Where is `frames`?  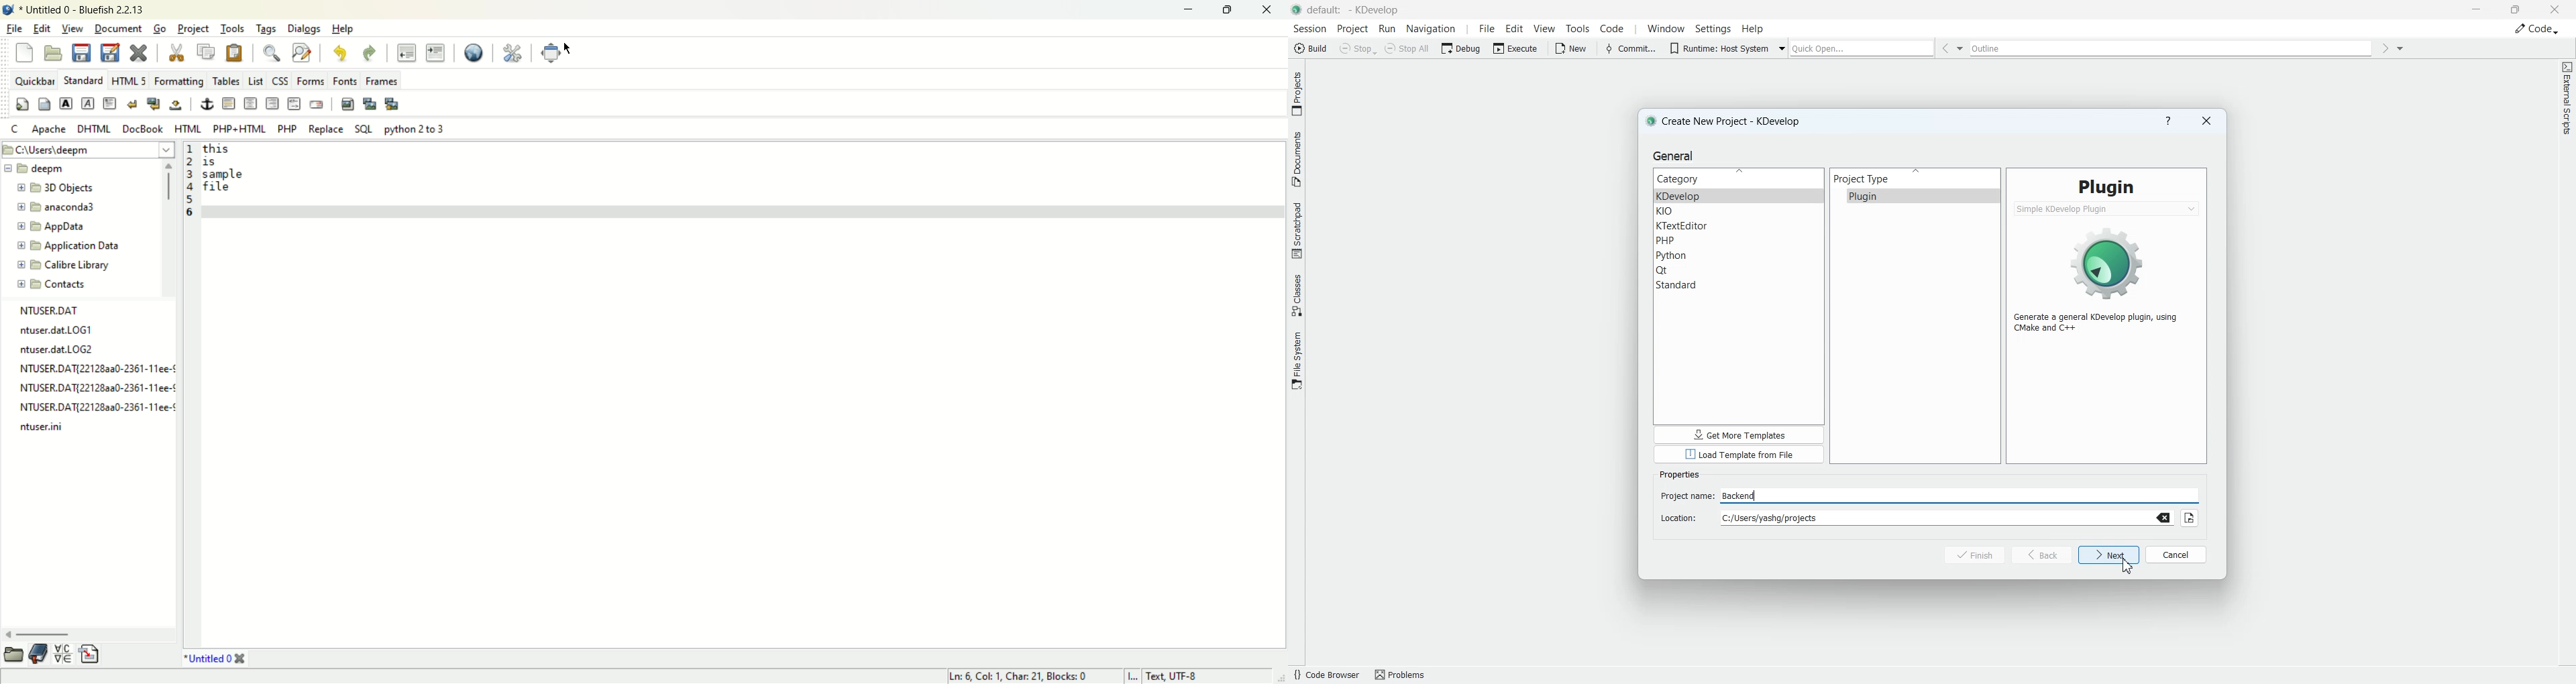
frames is located at coordinates (382, 79).